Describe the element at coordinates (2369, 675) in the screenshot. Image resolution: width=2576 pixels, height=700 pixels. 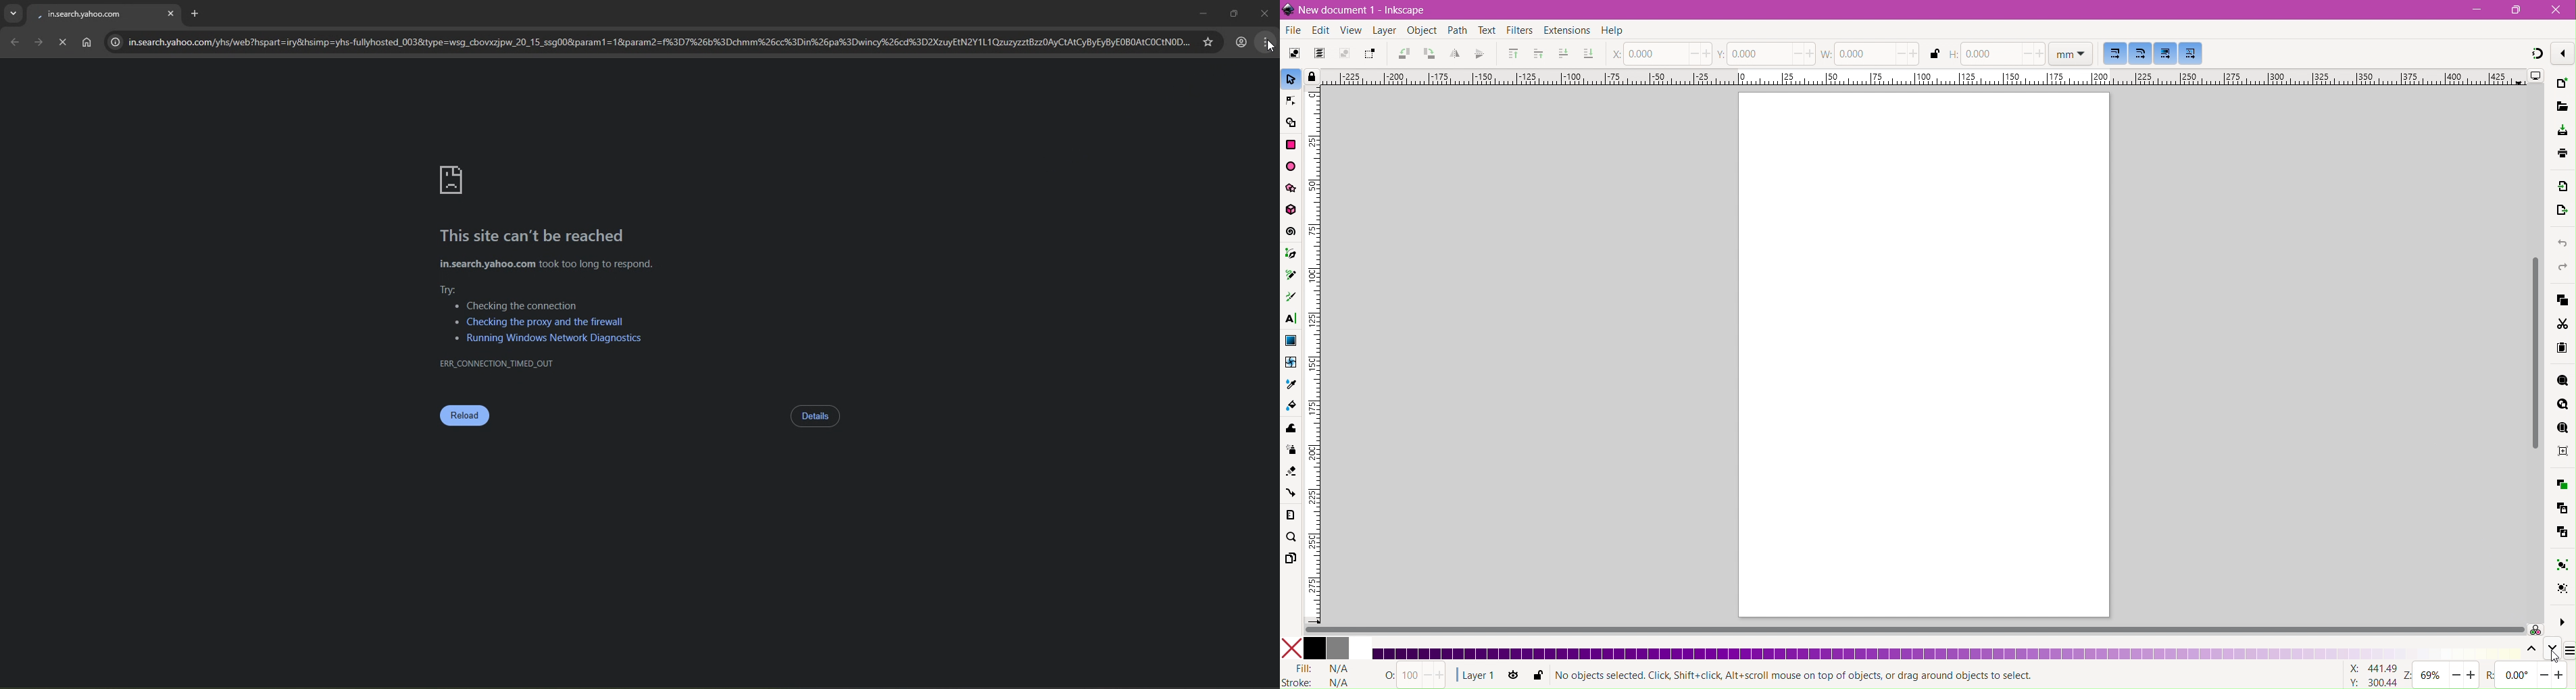
I see `Cursor coordinates changed` at that location.